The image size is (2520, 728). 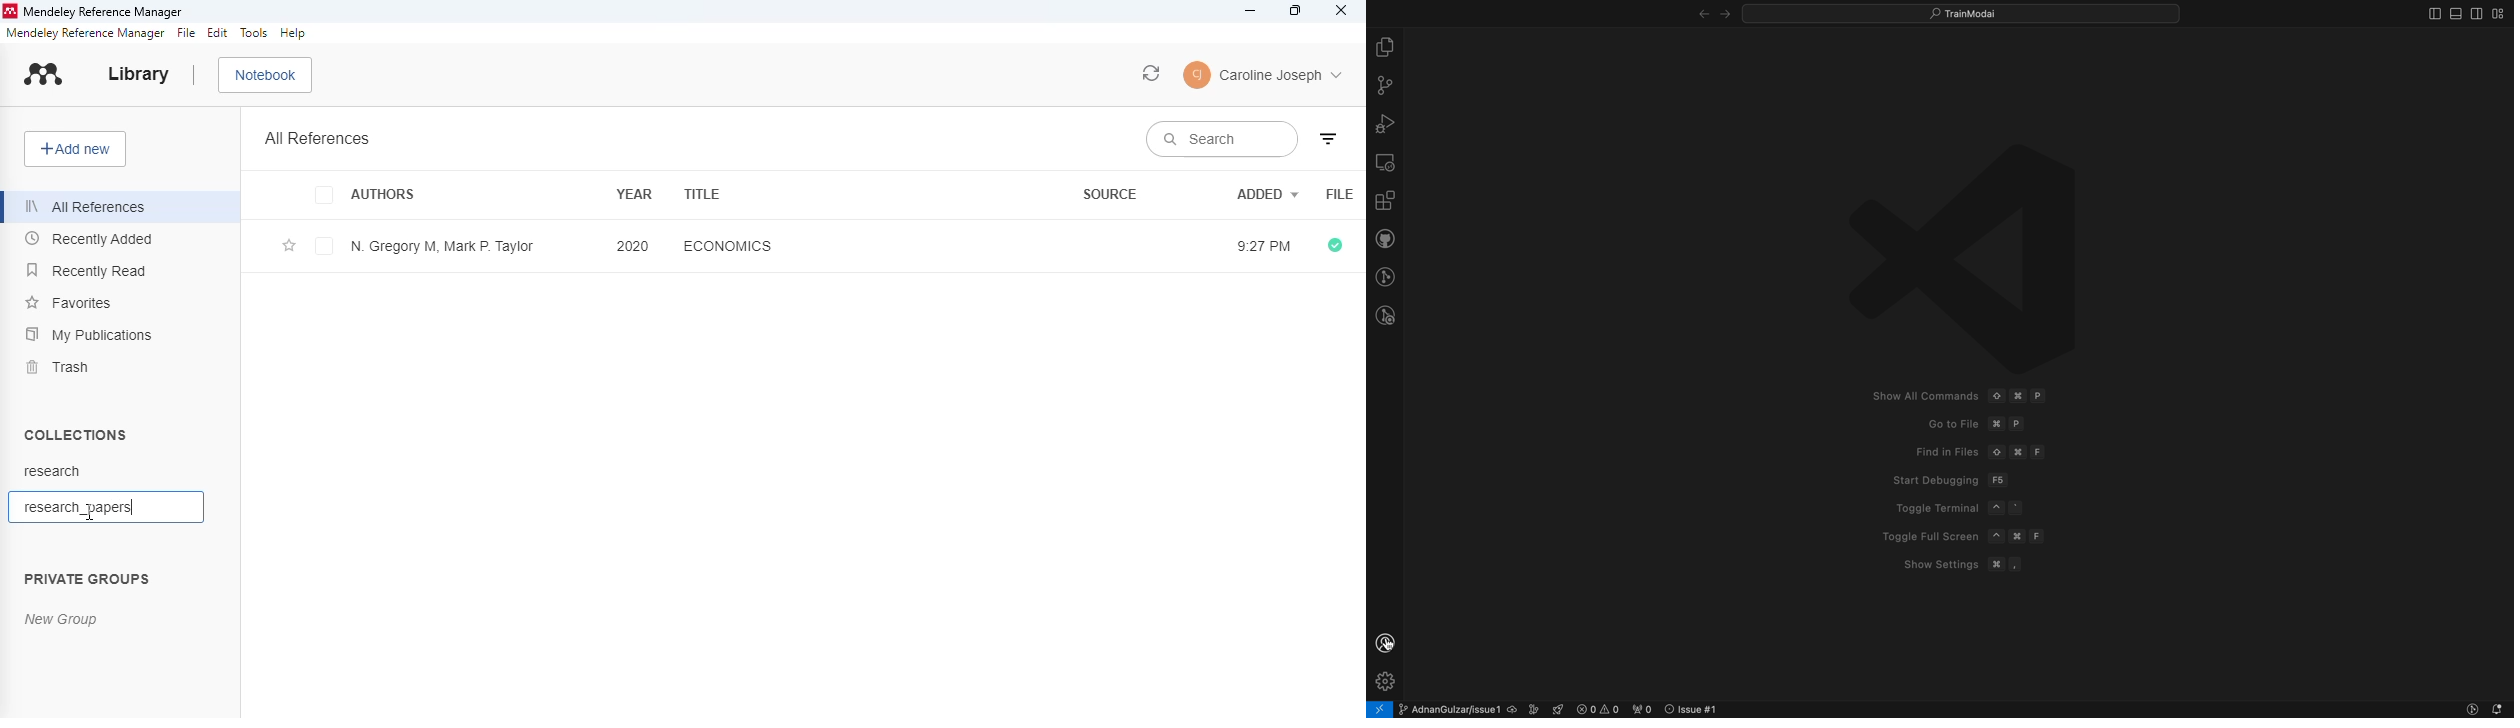 What do you see at coordinates (1386, 643) in the screenshot?
I see `cursor` at bounding box center [1386, 643].